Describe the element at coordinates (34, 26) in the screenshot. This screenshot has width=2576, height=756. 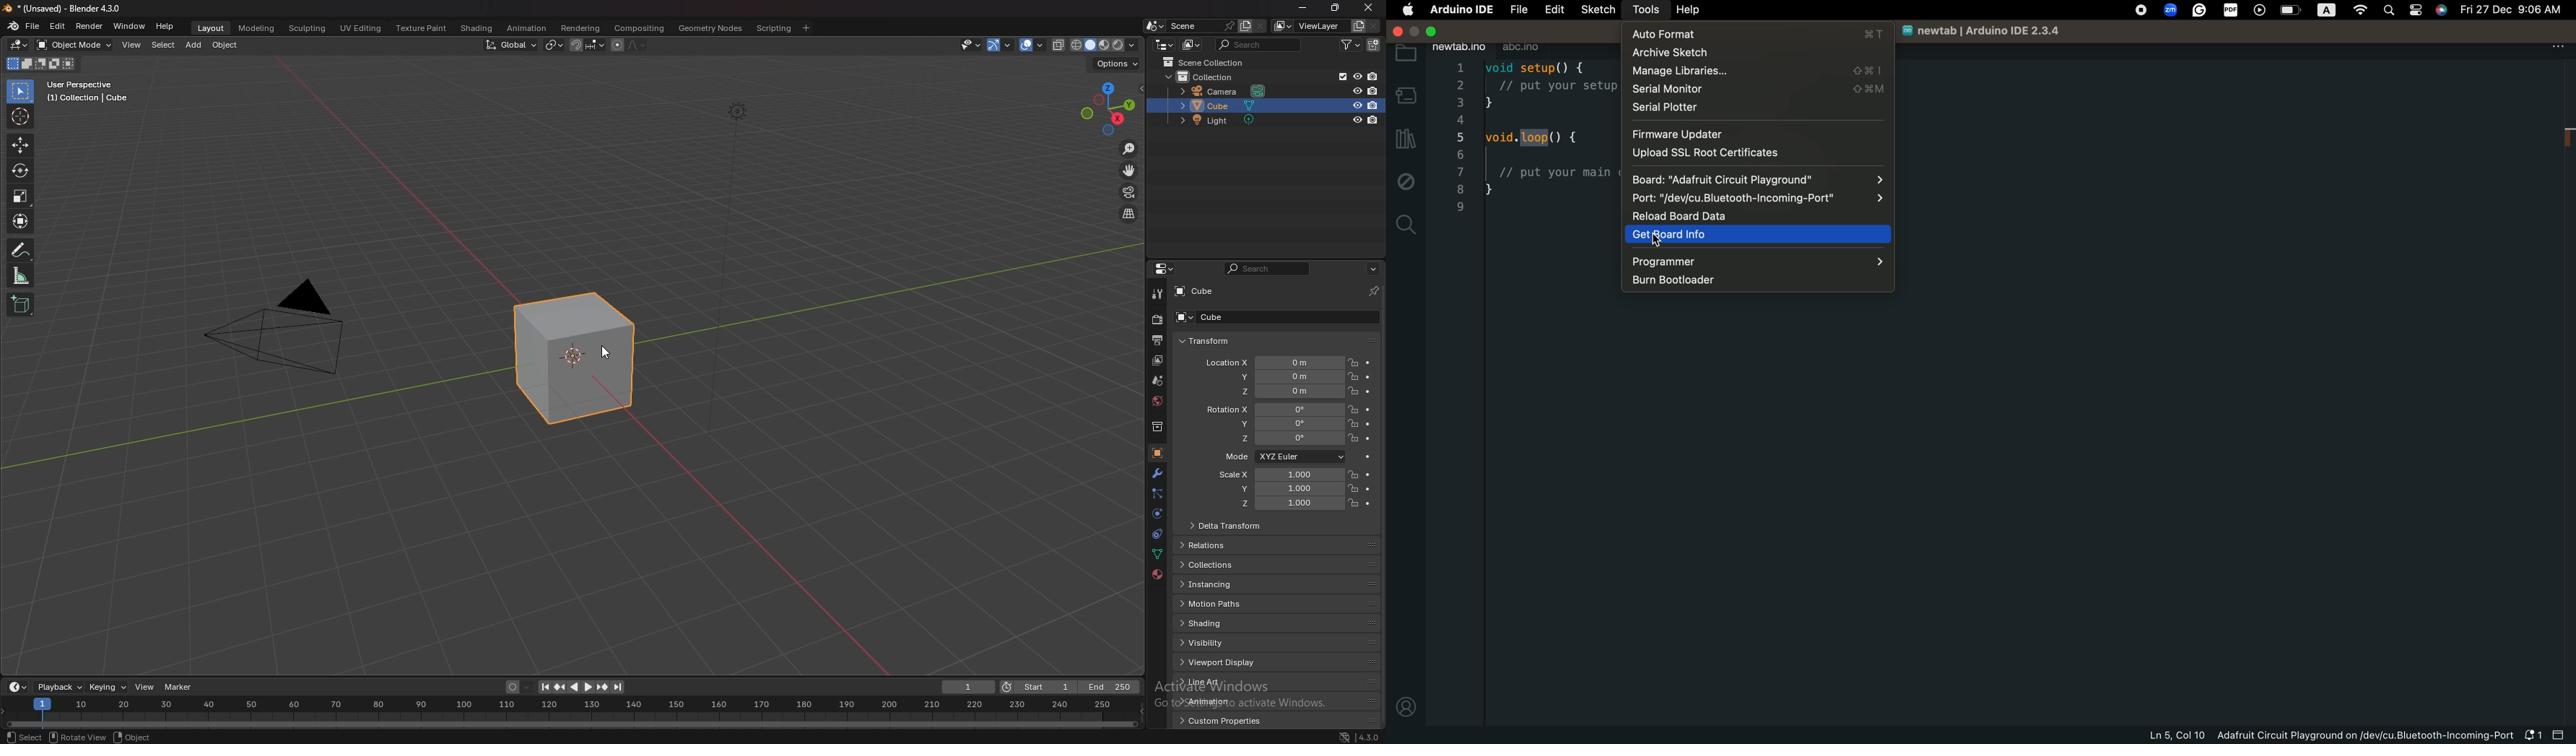
I see `file` at that location.